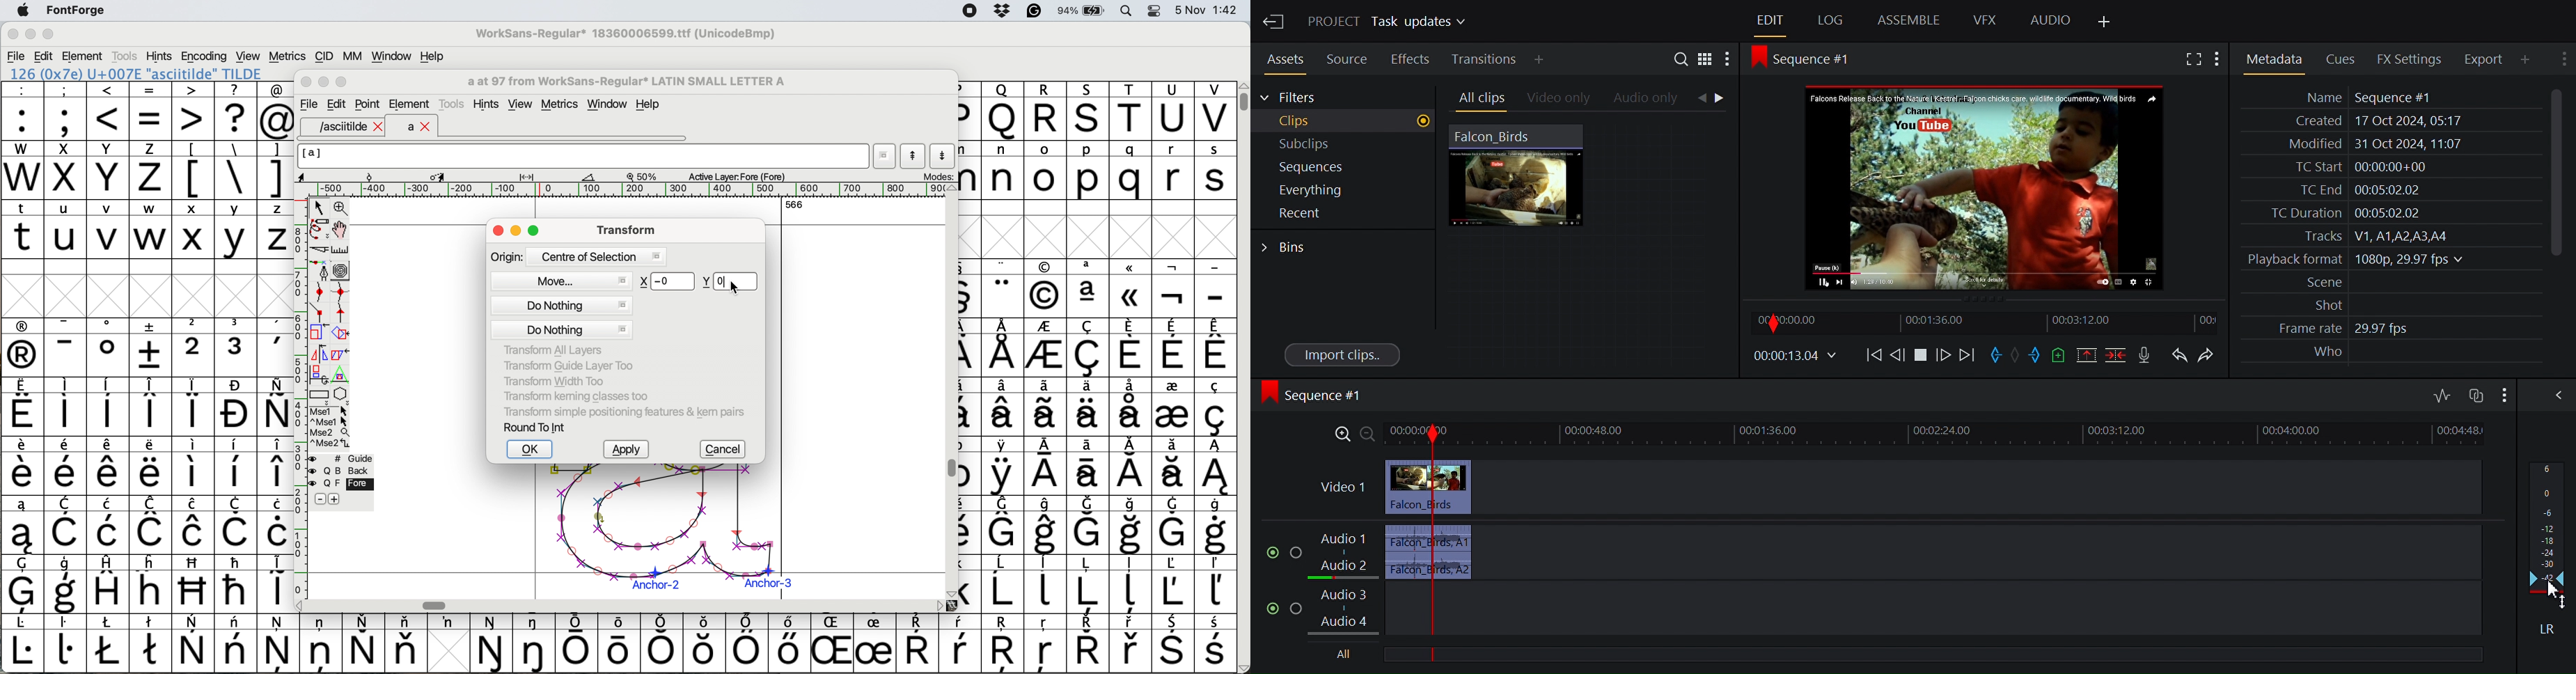  Describe the element at coordinates (1171, 406) in the screenshot. I see `symbol` at that location.